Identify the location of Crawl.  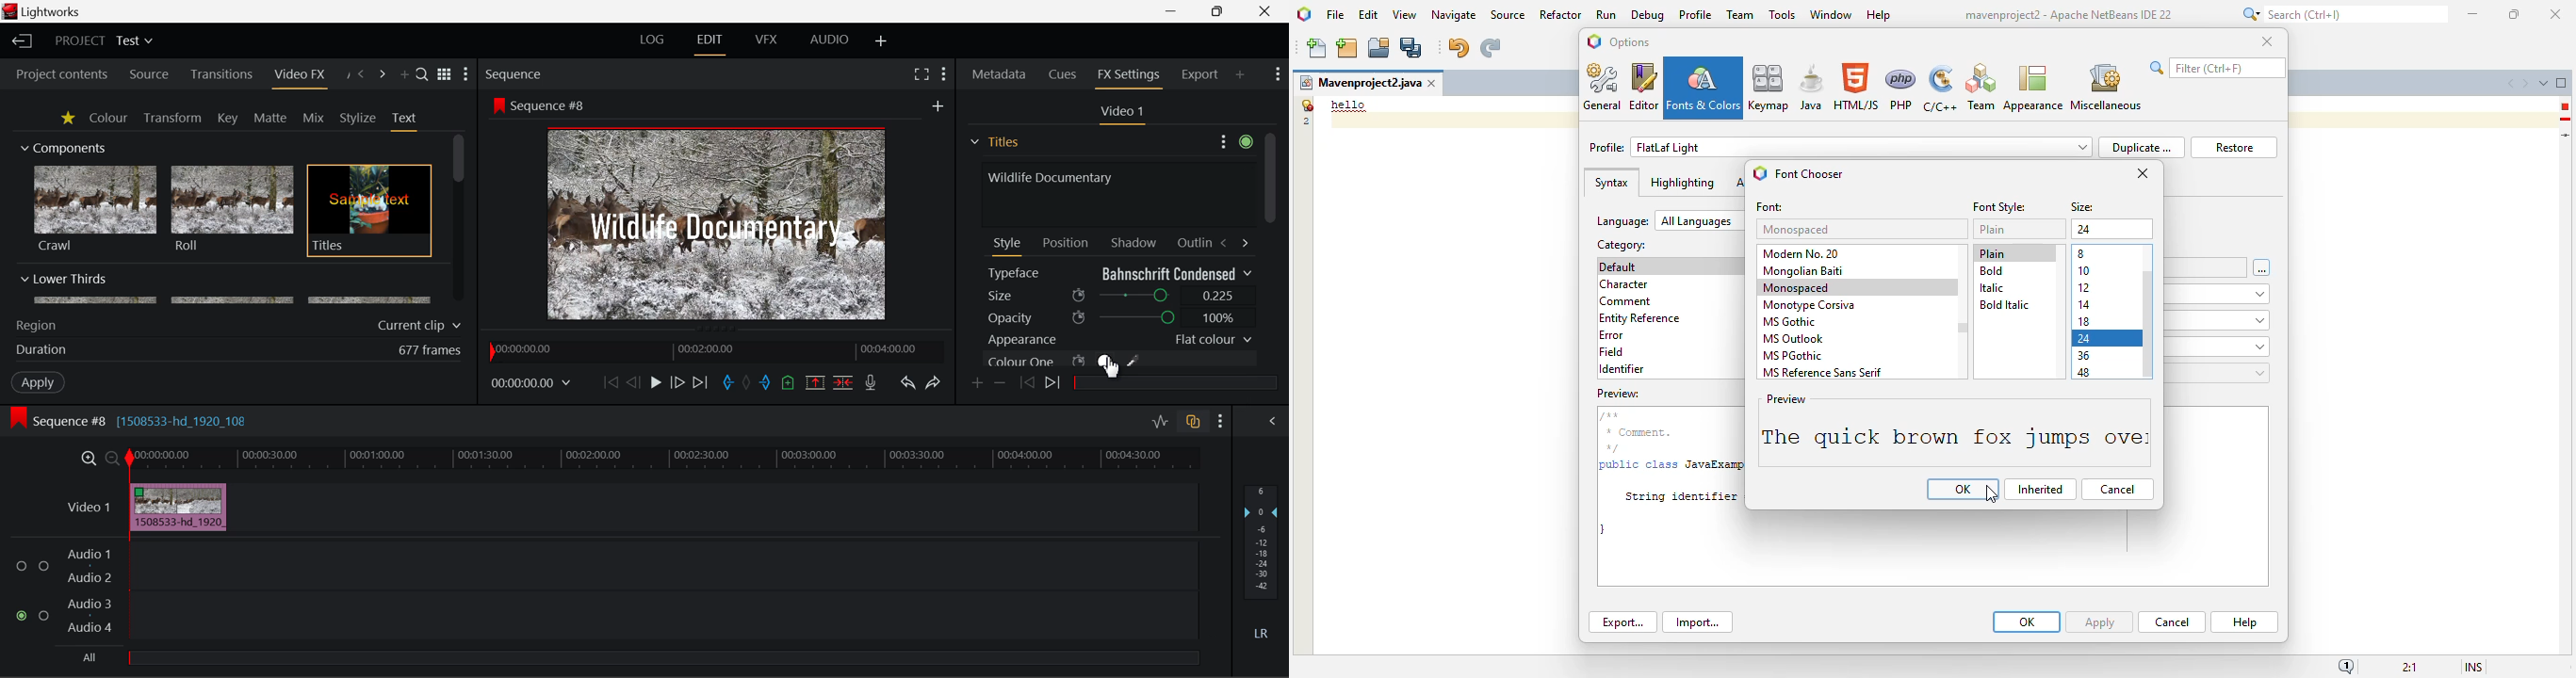
(95, 209).